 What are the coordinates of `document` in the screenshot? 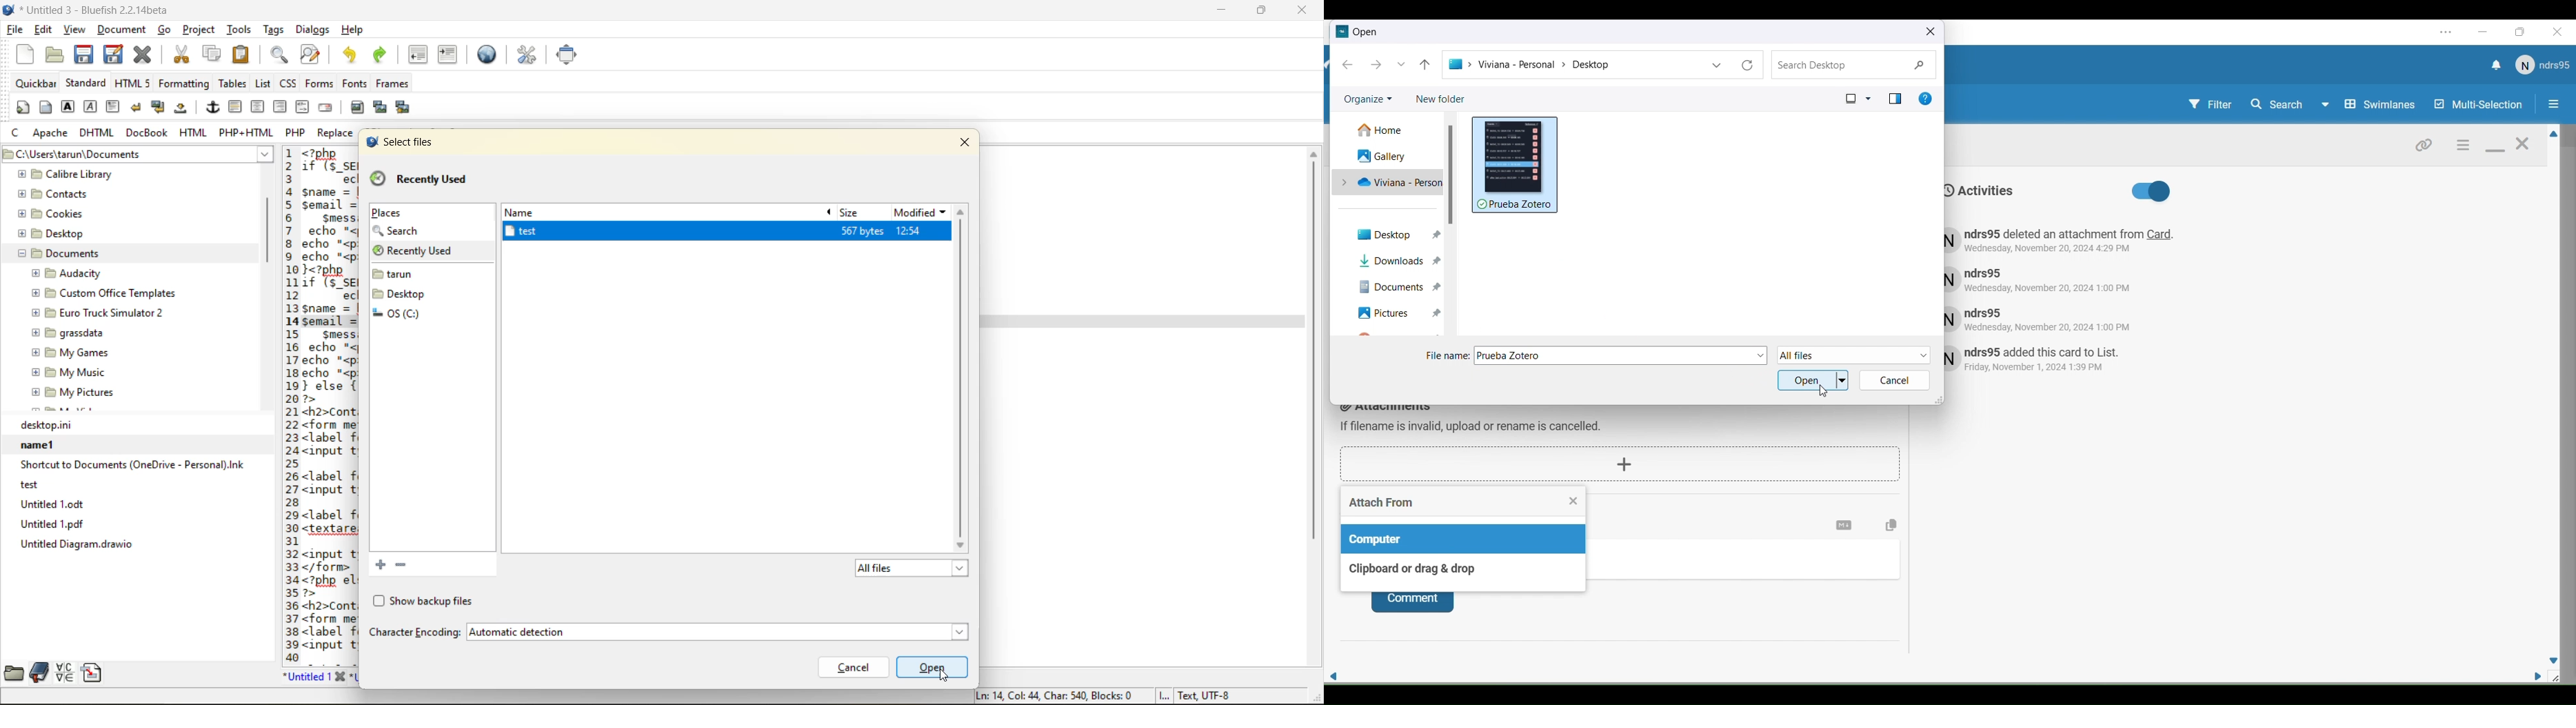 It's located at (122, 33).